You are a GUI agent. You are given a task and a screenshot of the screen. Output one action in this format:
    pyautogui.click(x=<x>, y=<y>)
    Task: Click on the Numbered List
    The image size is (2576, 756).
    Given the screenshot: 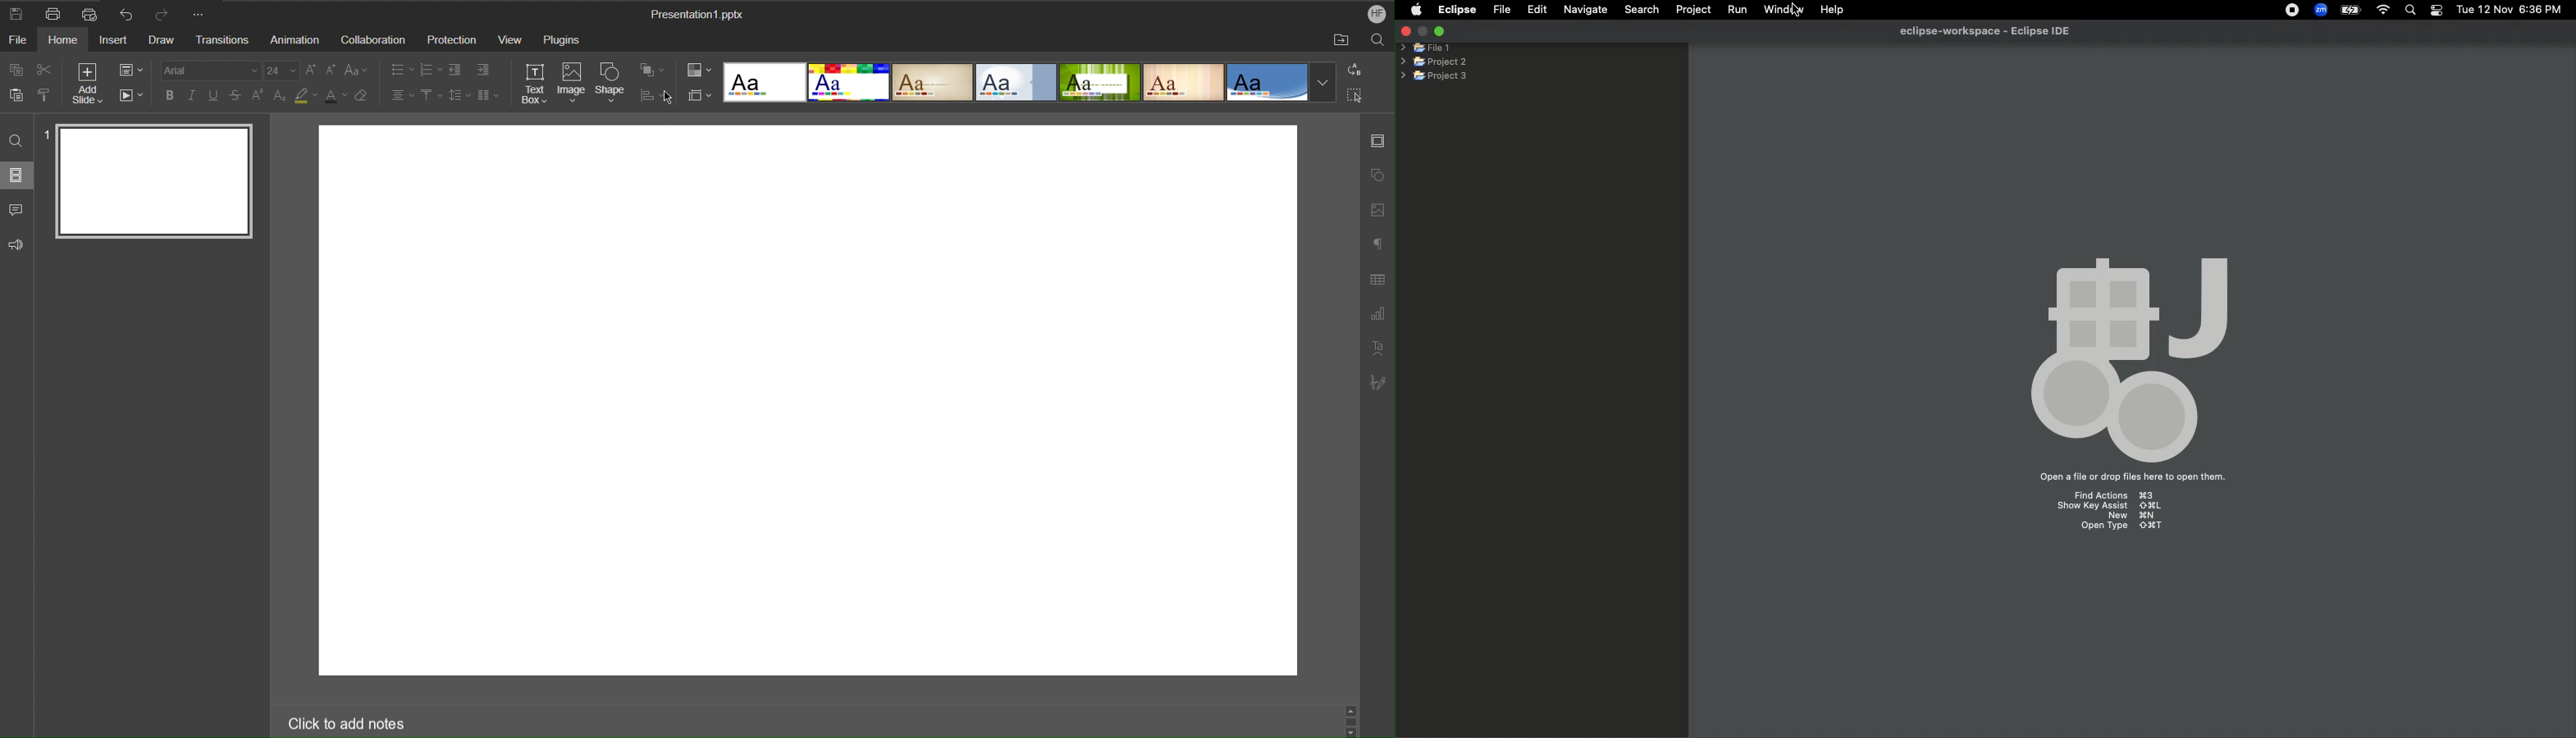 What is the action you would take?
    pyautogui.click(x=431, y=69)
    